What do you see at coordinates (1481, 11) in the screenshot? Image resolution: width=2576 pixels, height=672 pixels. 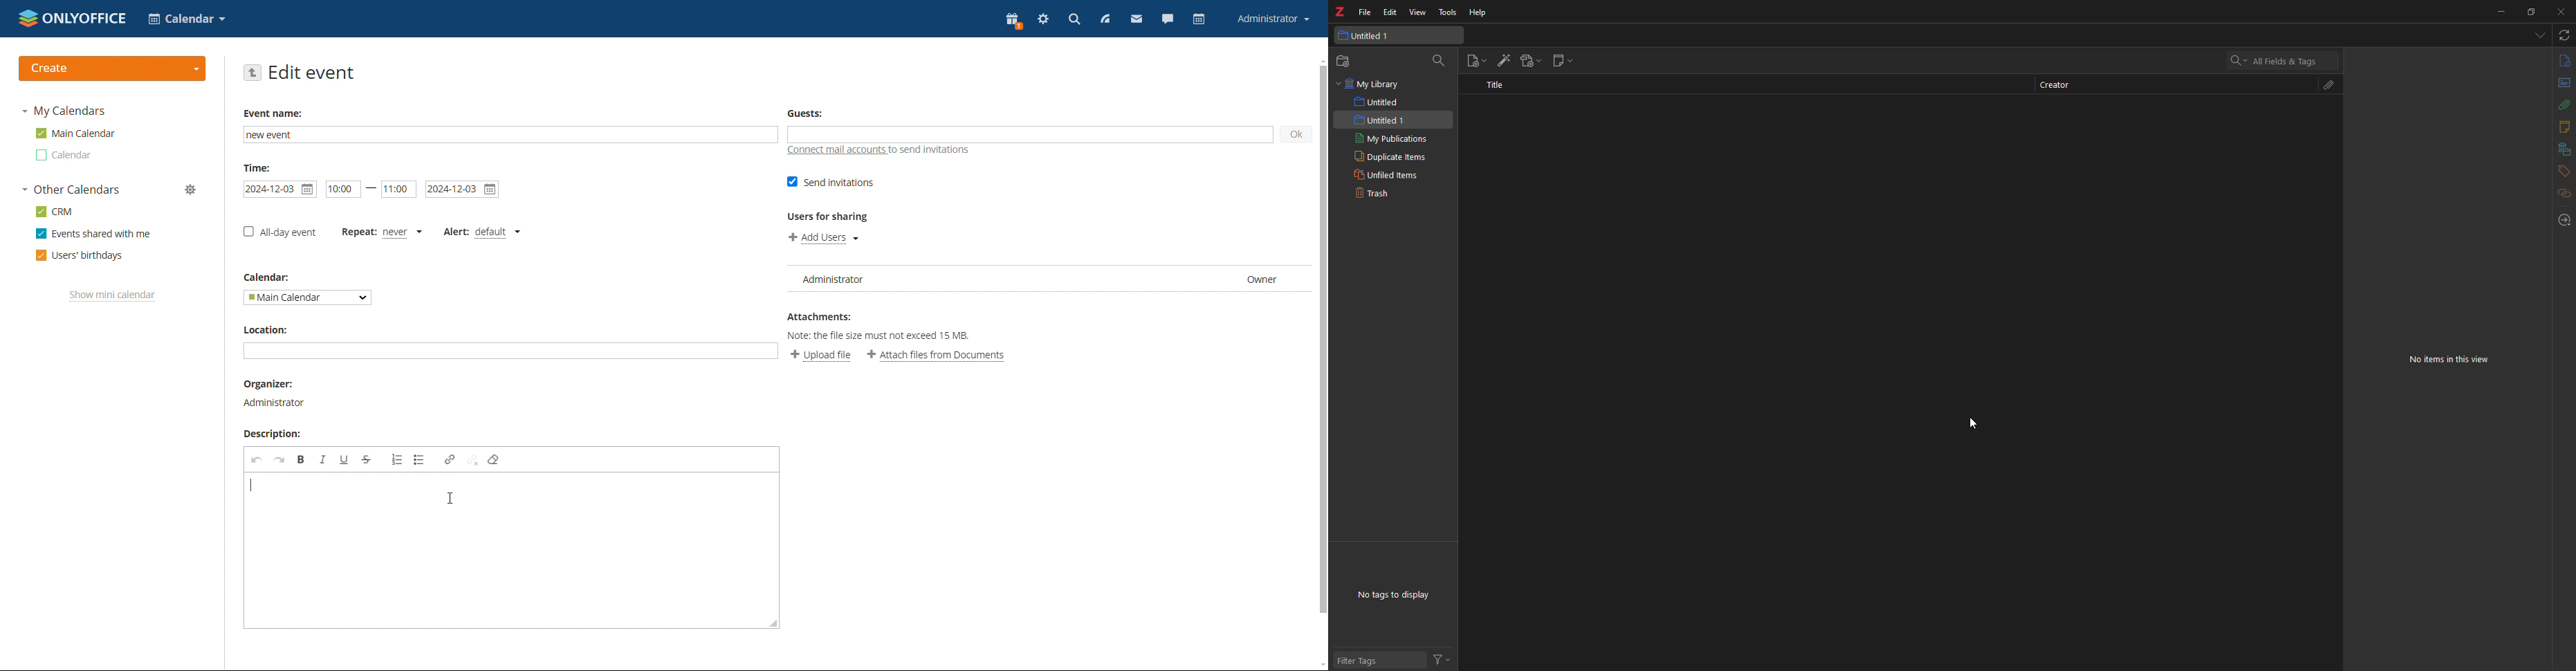 I see `help` at bounding box center [1481, 11].